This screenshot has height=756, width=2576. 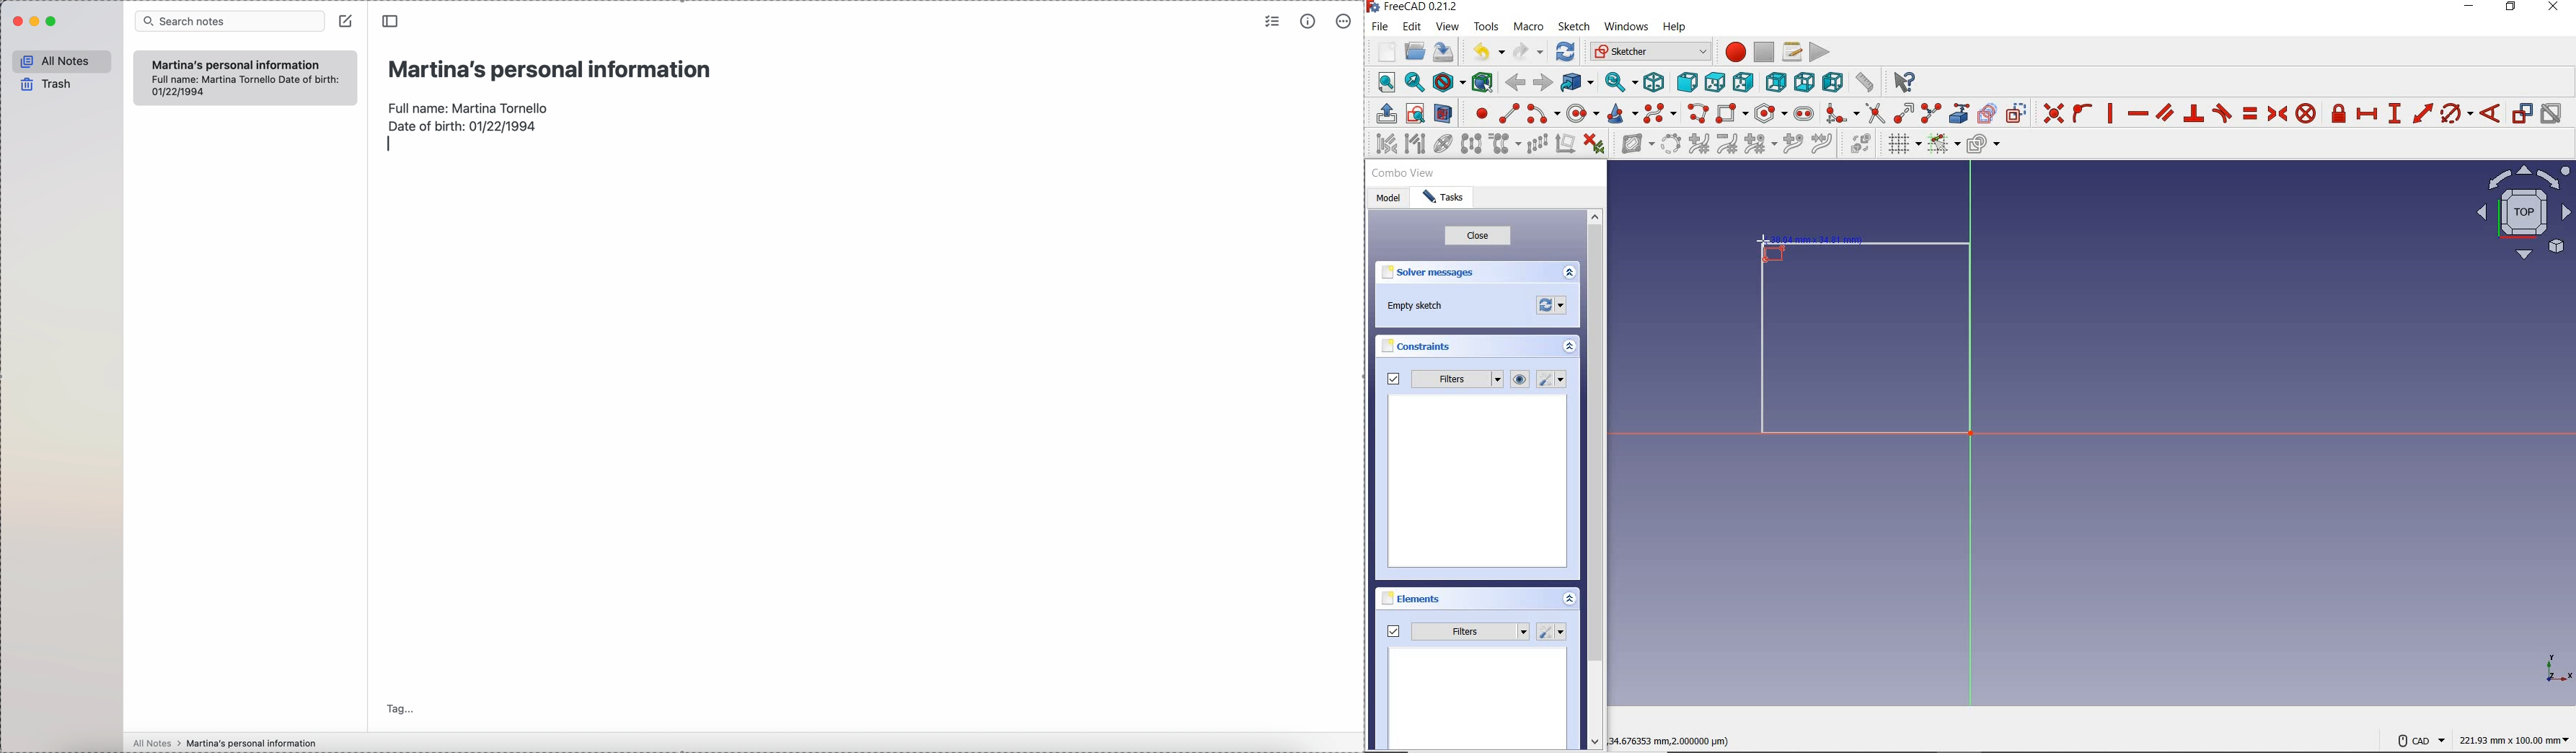 I want to click on remove axes alignment, so click(x=1565, y=145).